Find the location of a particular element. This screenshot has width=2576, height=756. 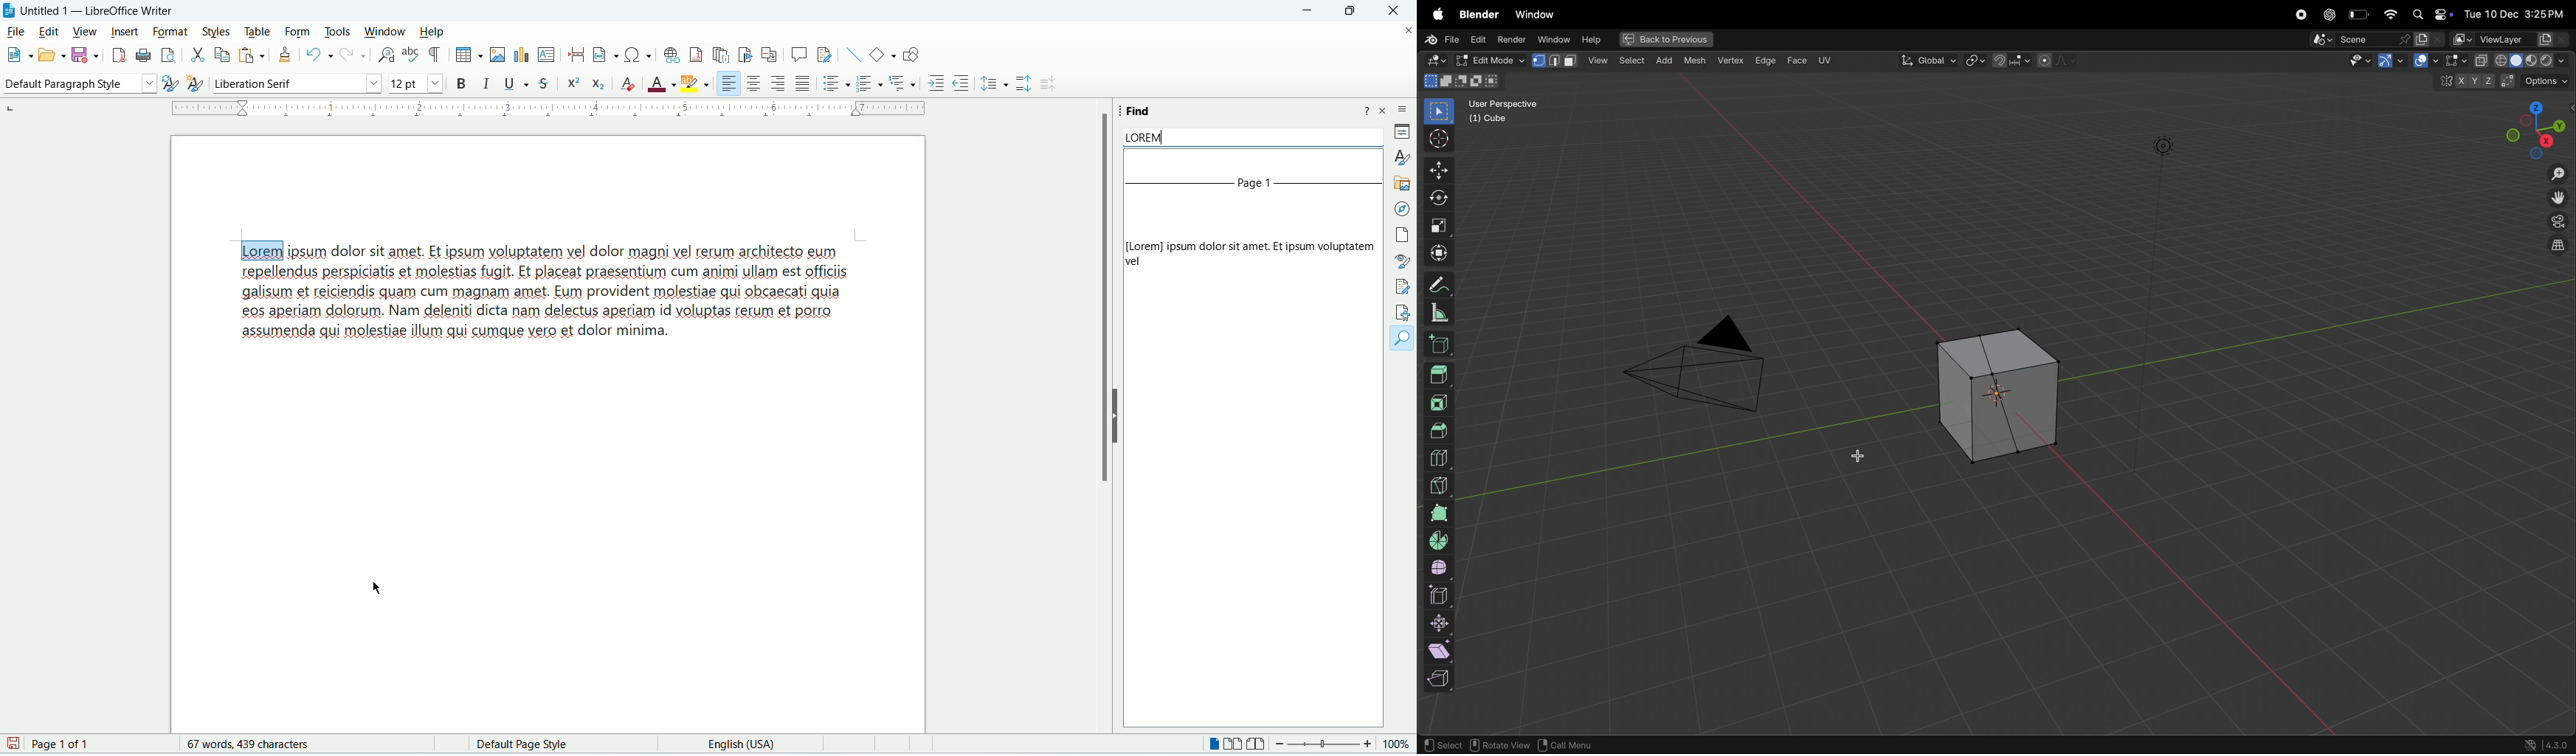

sidebar is located at coordinates (1402, 108).